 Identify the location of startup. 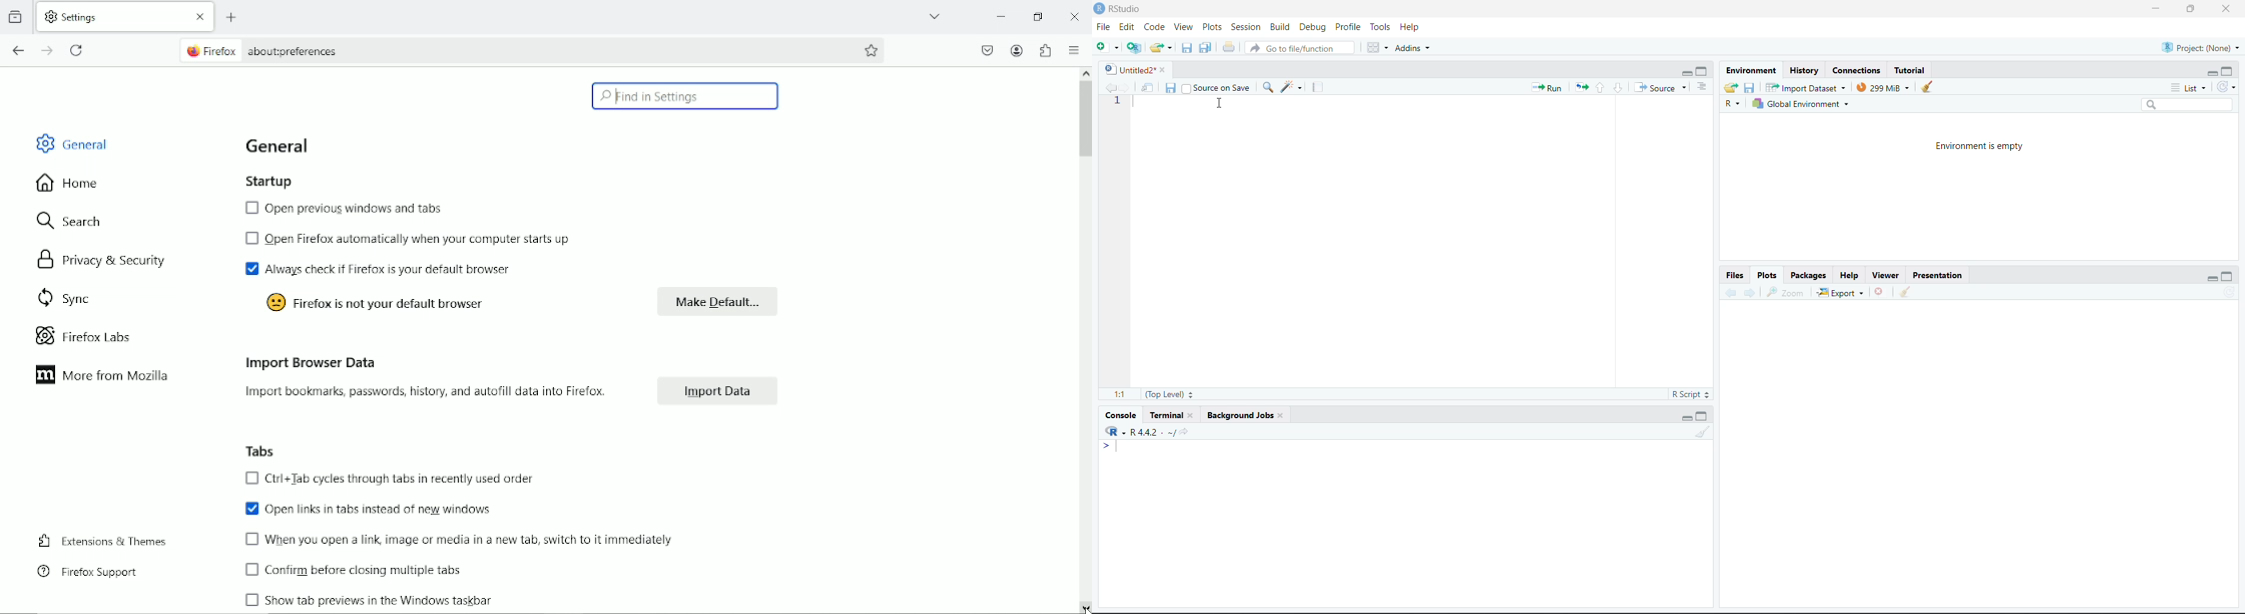
(268, 181).